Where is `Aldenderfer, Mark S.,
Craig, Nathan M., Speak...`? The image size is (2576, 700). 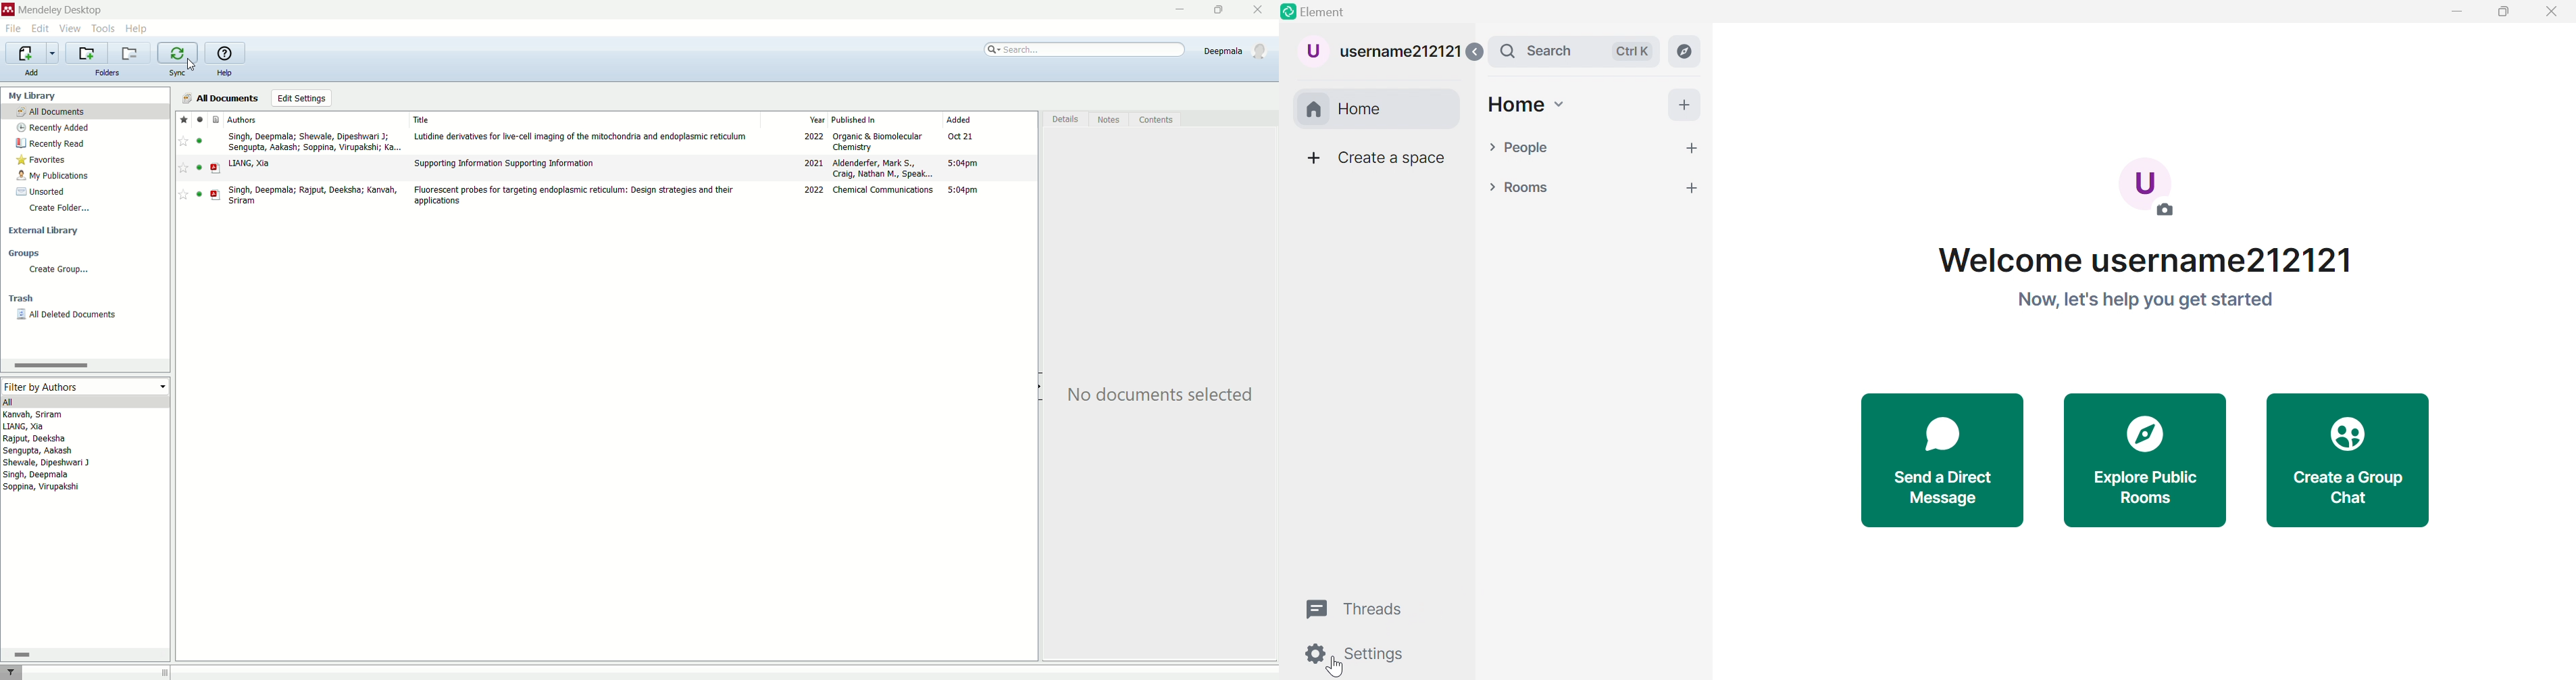 Aldenderfer, Mark S.,
Craig, Nathan M., Speak... is located at coordinates (884, 168).